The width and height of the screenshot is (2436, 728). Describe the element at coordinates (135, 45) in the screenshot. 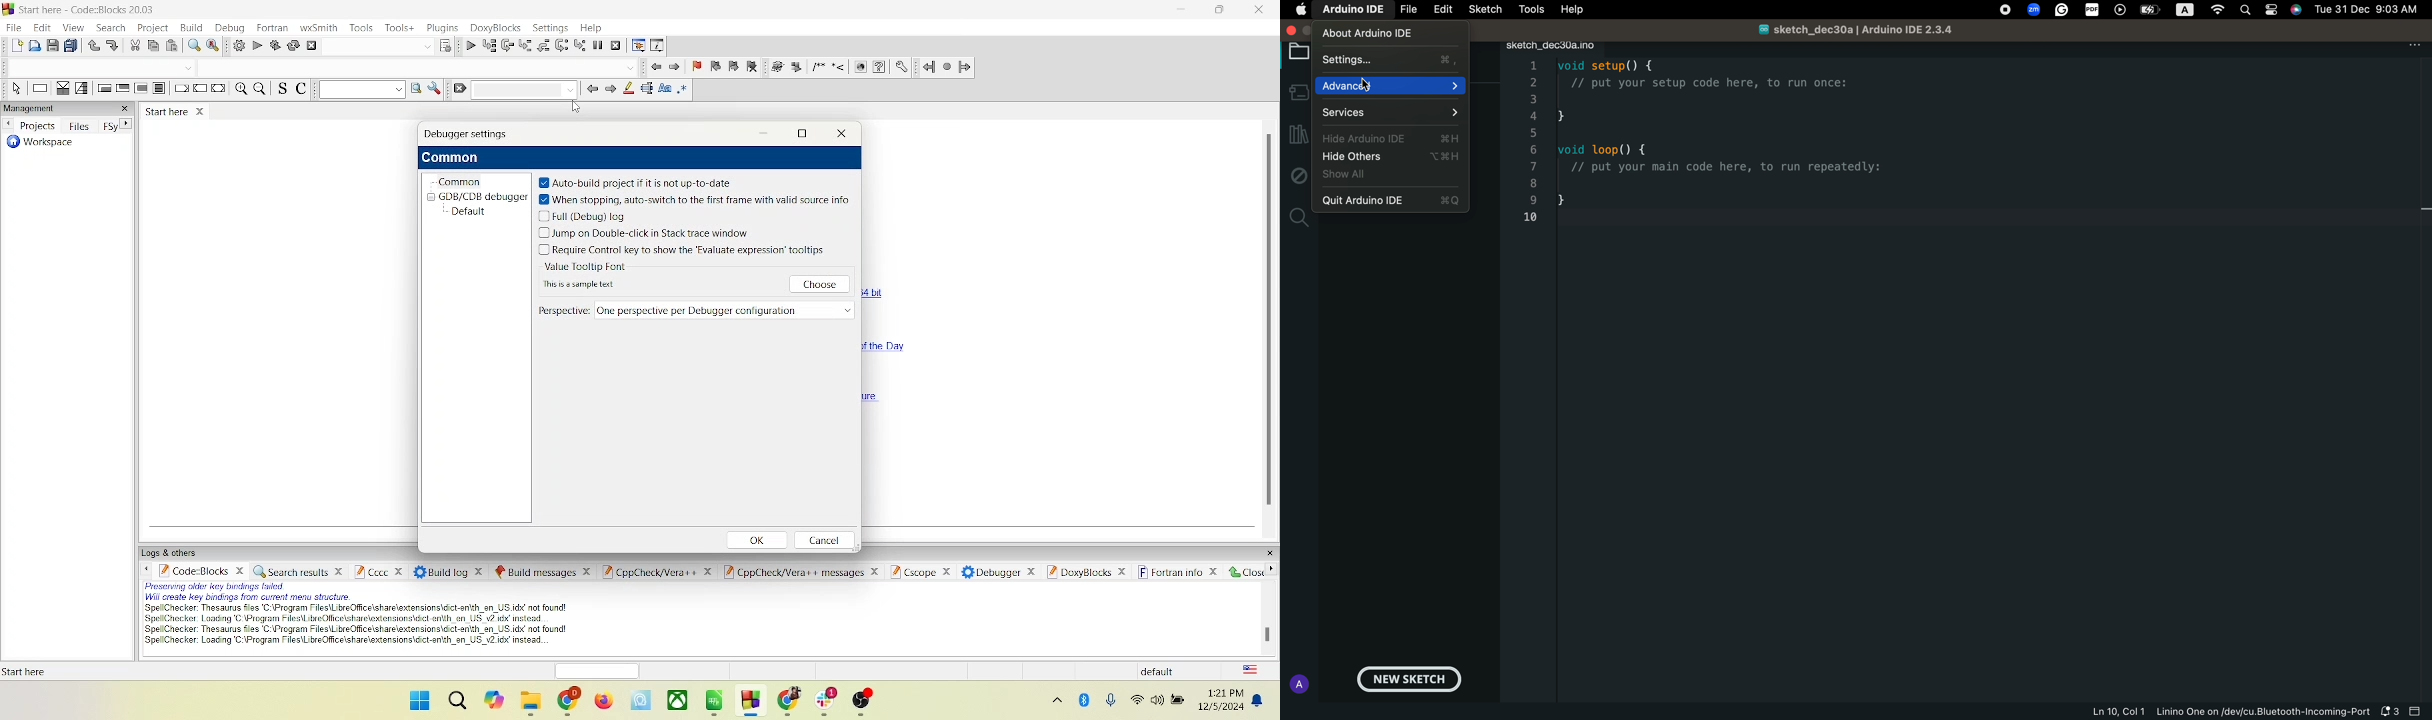

I see `cut` at that location.